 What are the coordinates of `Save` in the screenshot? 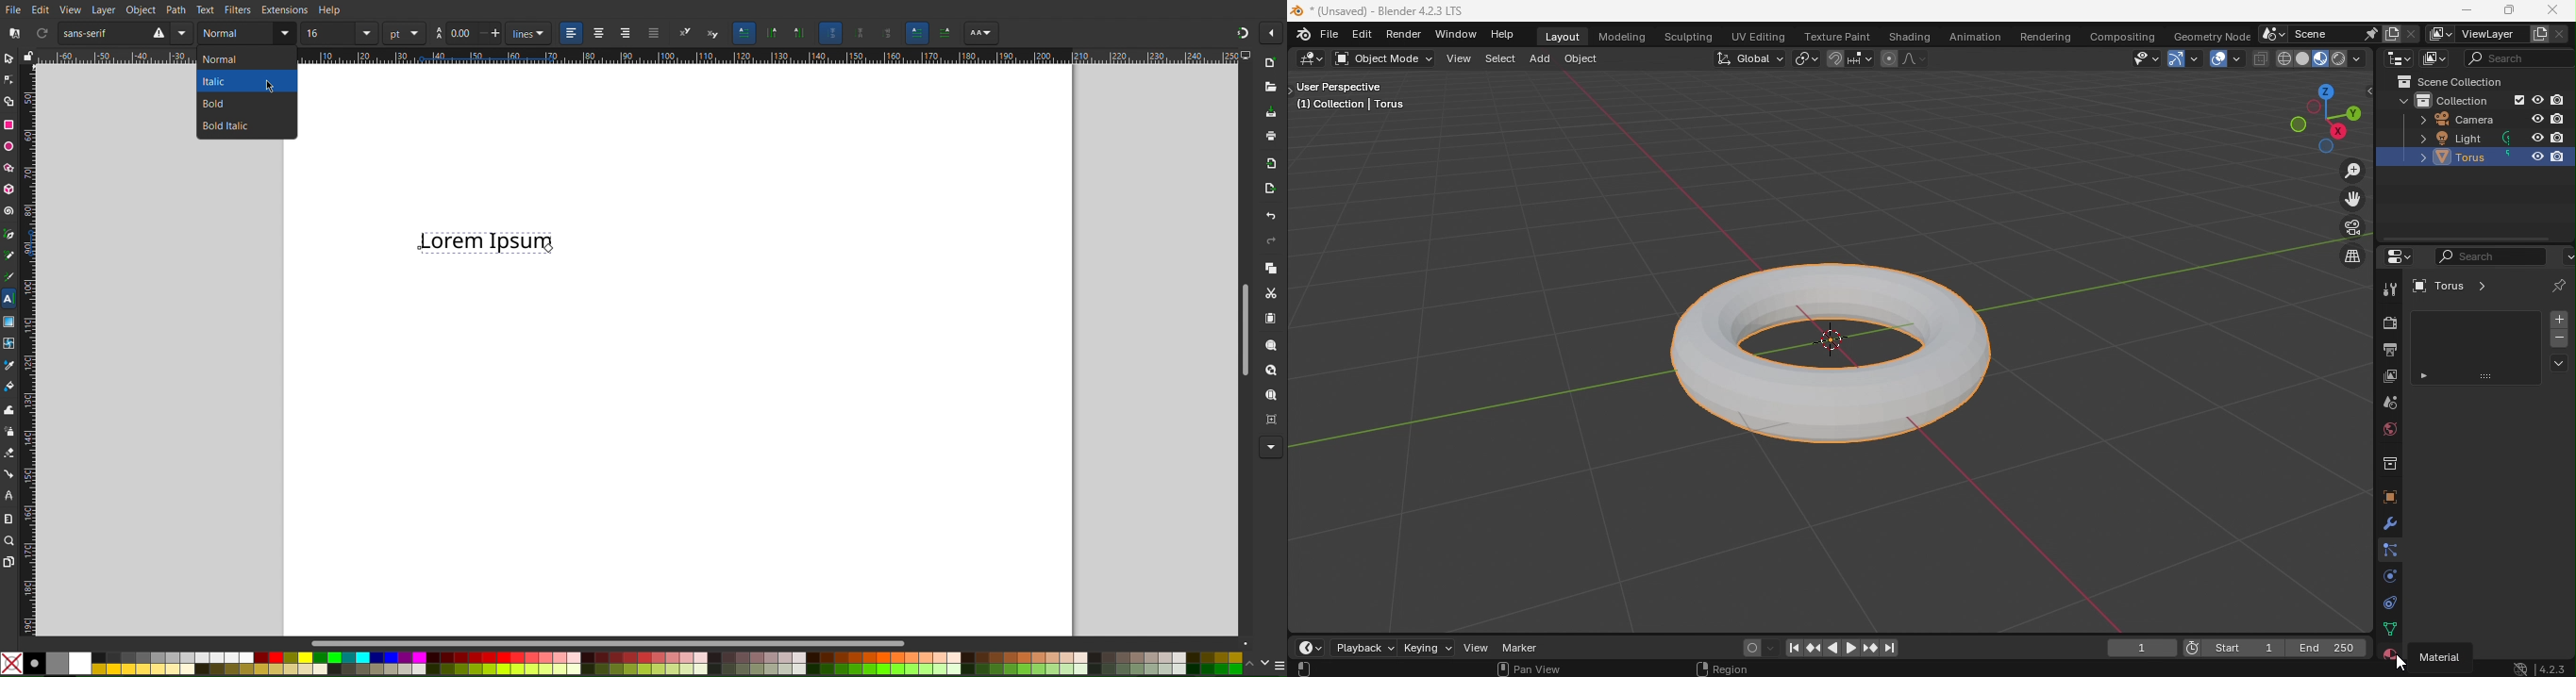 It's located at (1270, 112).